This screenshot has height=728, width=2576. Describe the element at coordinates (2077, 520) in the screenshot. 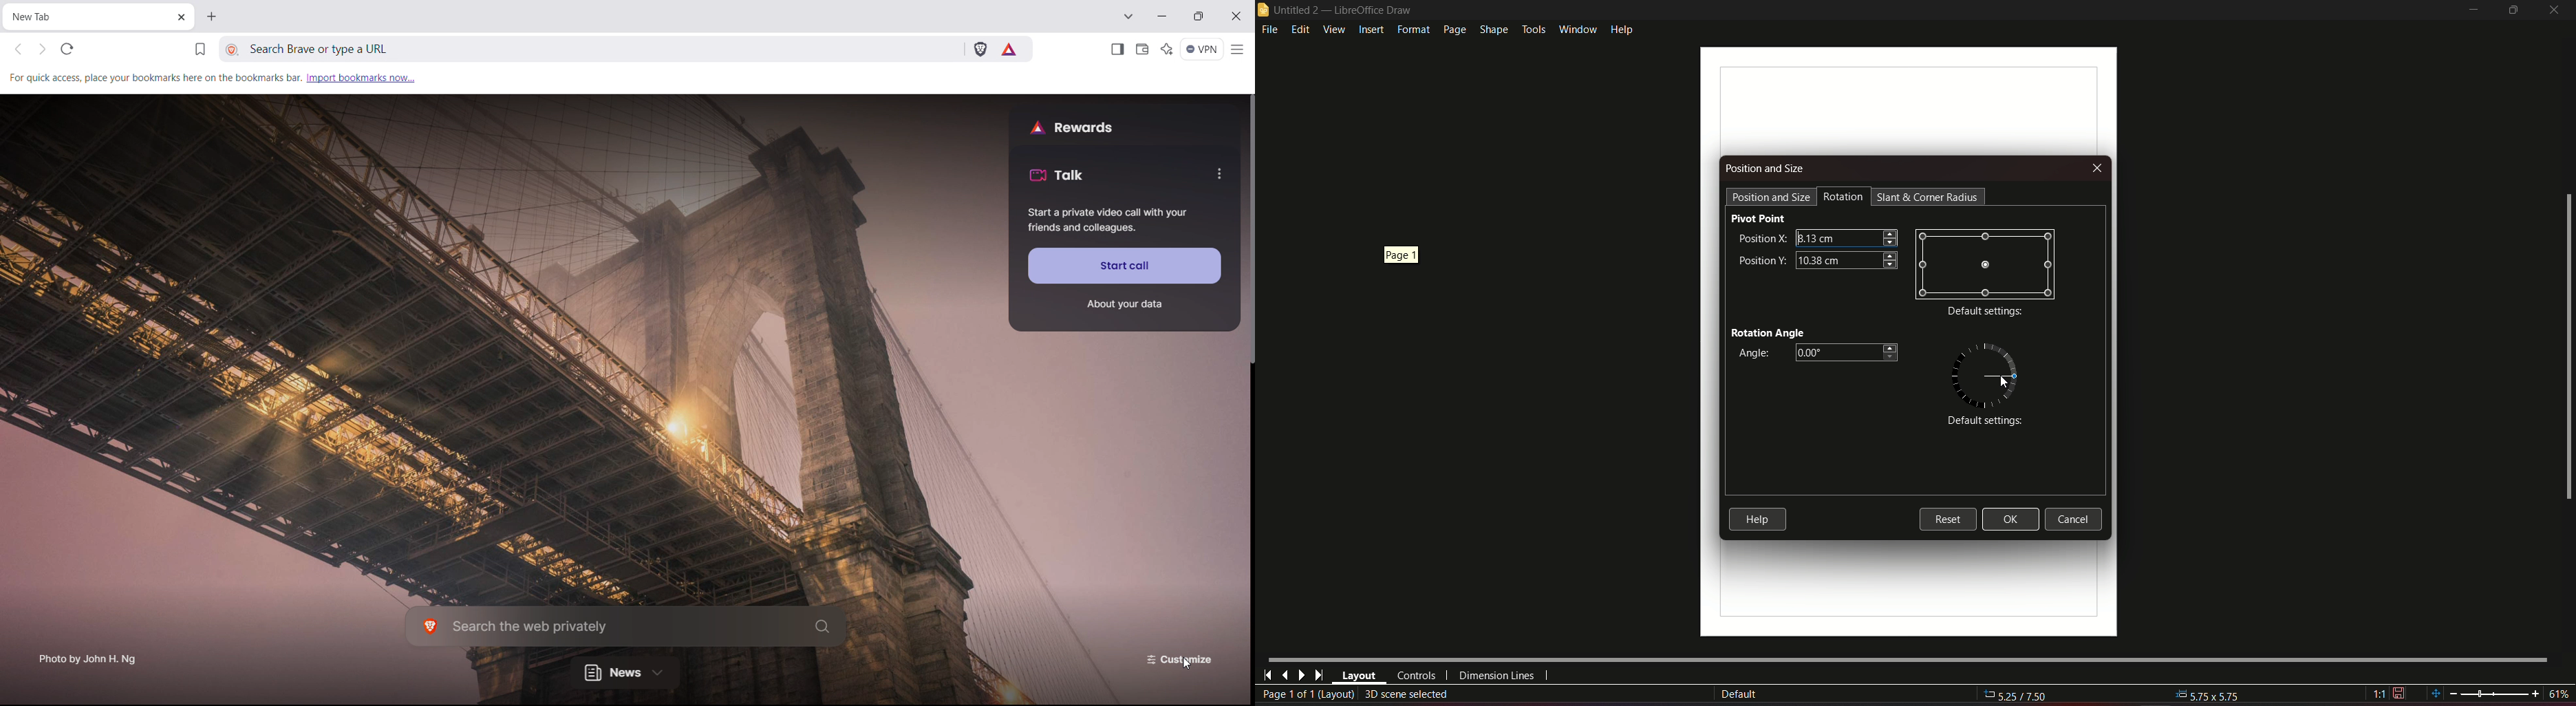

I see `Cancel` at that location.